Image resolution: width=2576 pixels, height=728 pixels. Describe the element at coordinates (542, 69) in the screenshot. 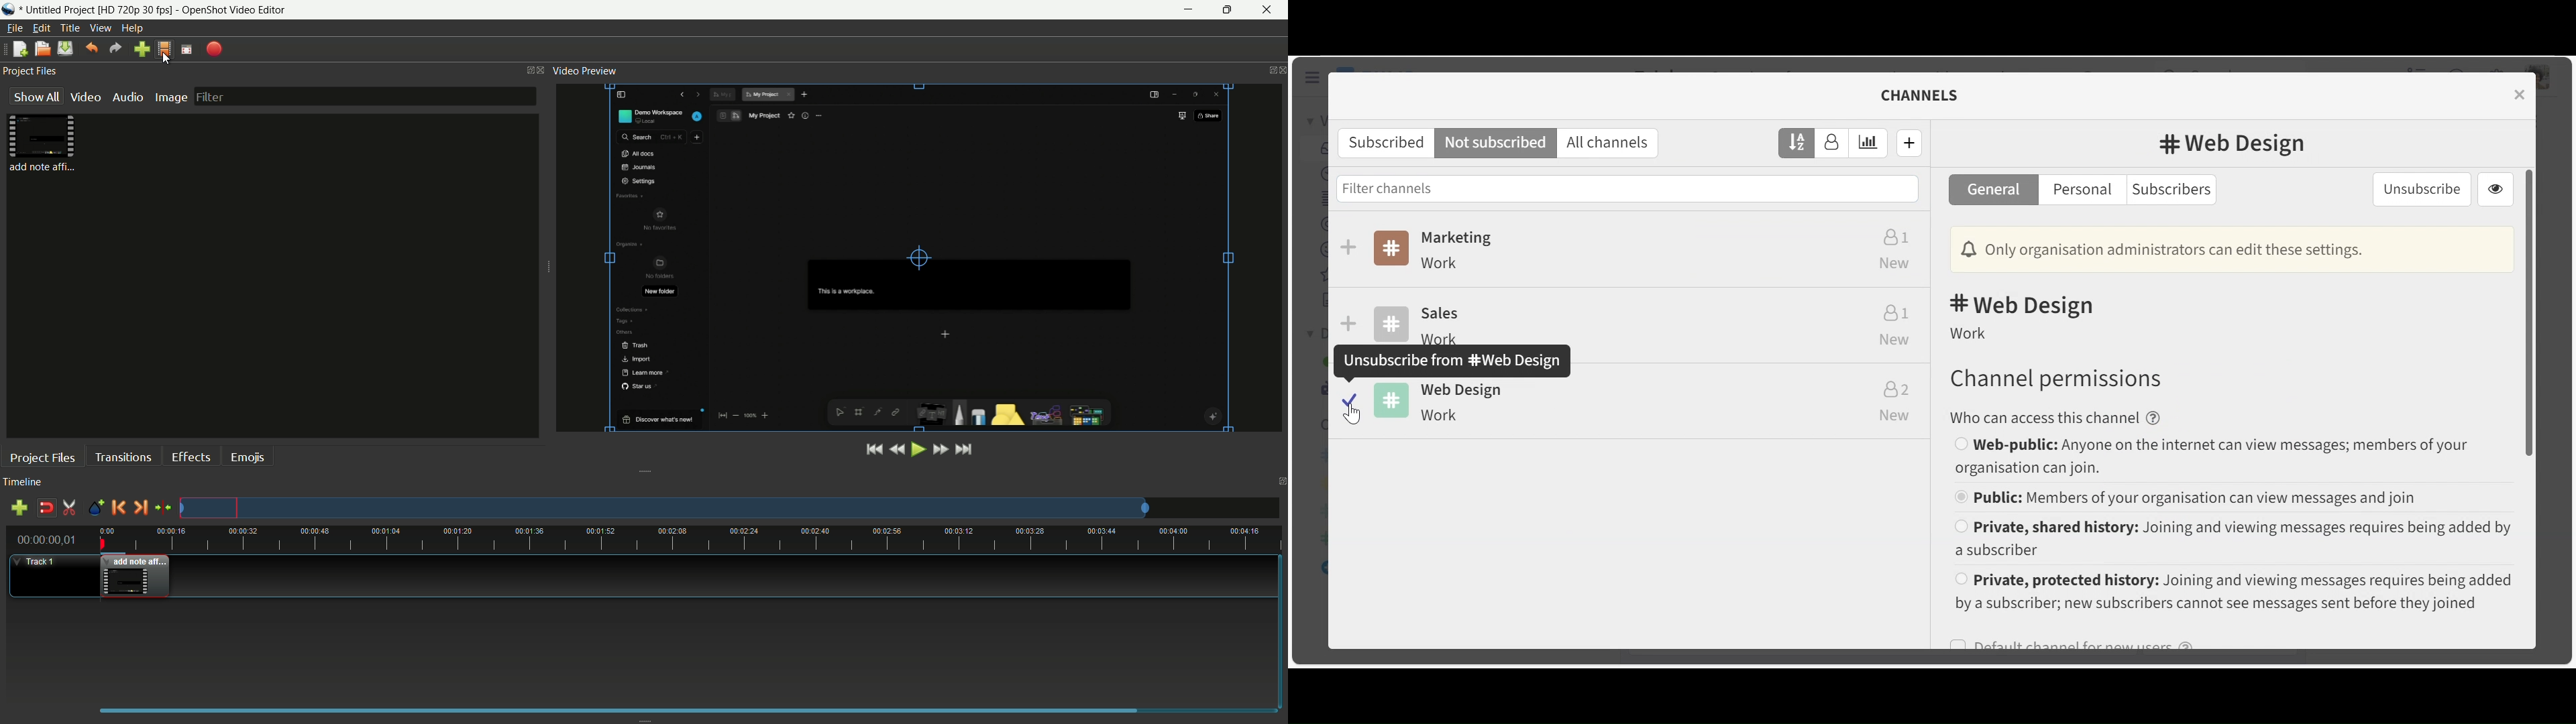

I see `close project files` at that location.